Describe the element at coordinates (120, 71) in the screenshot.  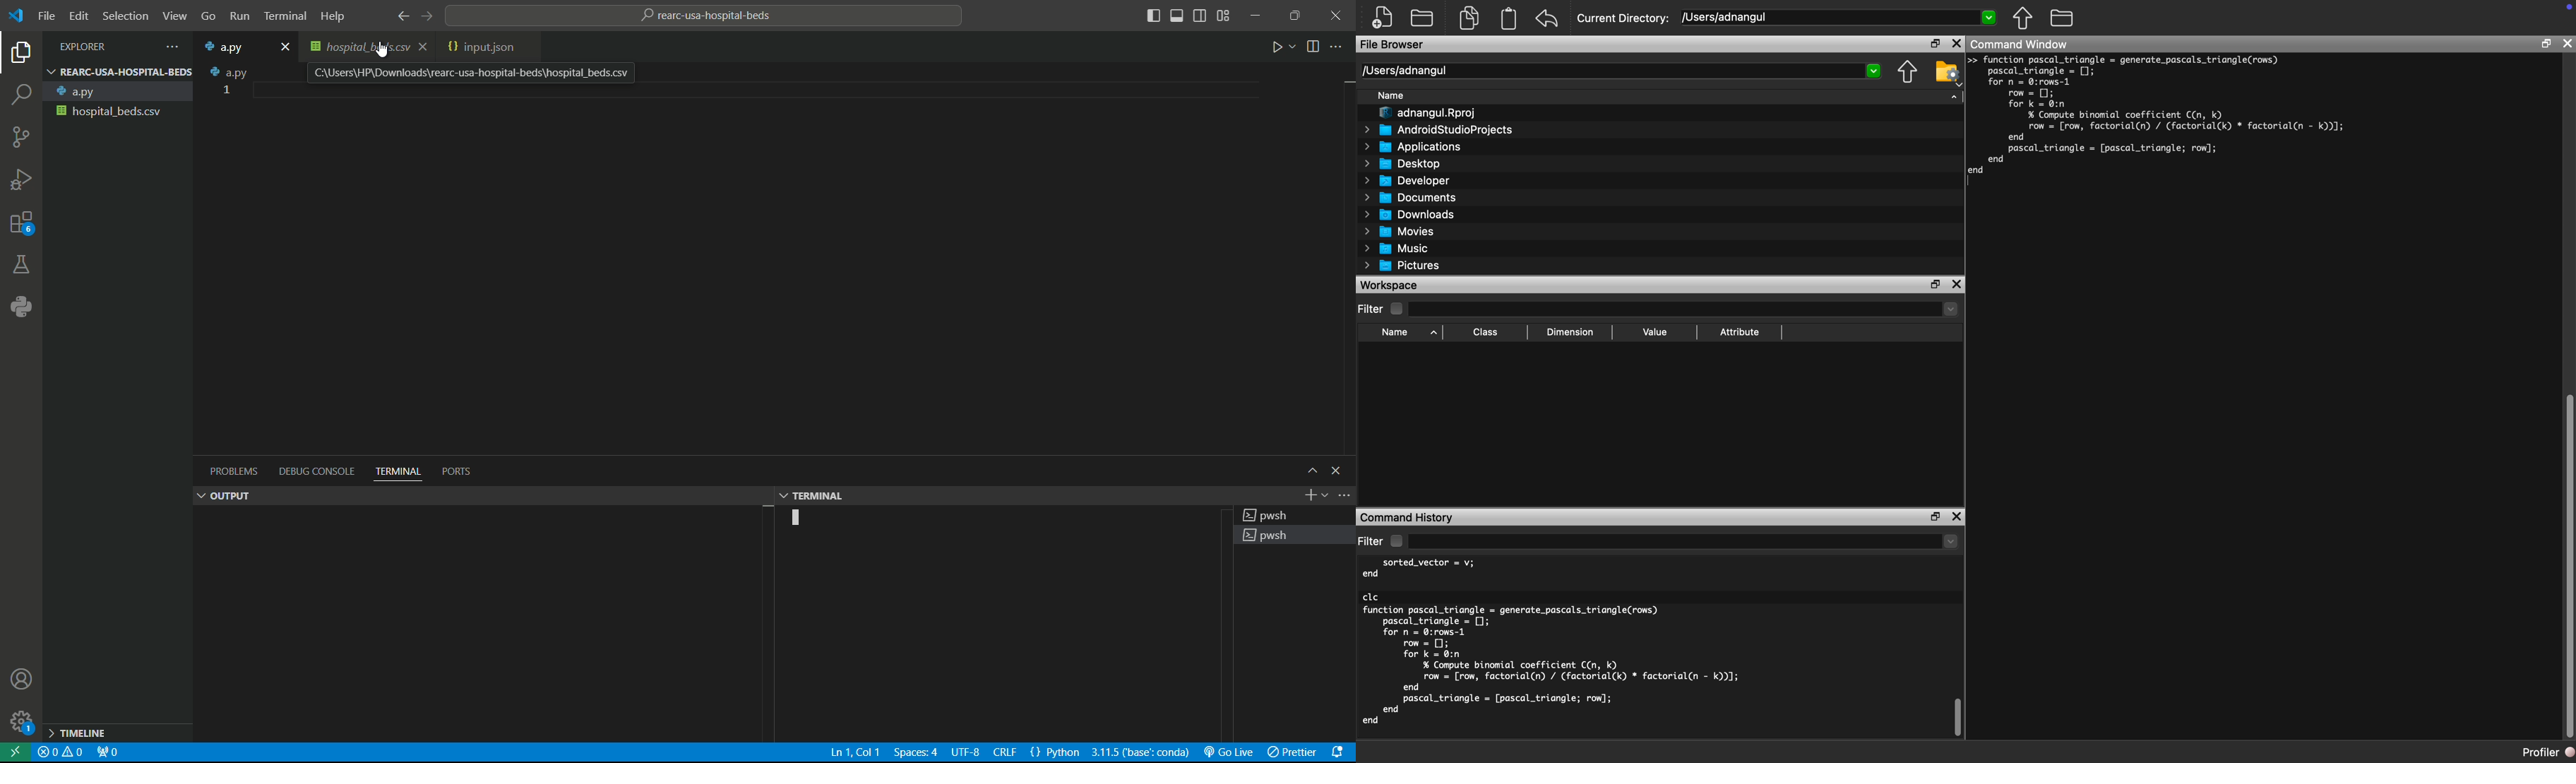
I see `REARC-USA-HOSPITAL-BEDS` at that location.